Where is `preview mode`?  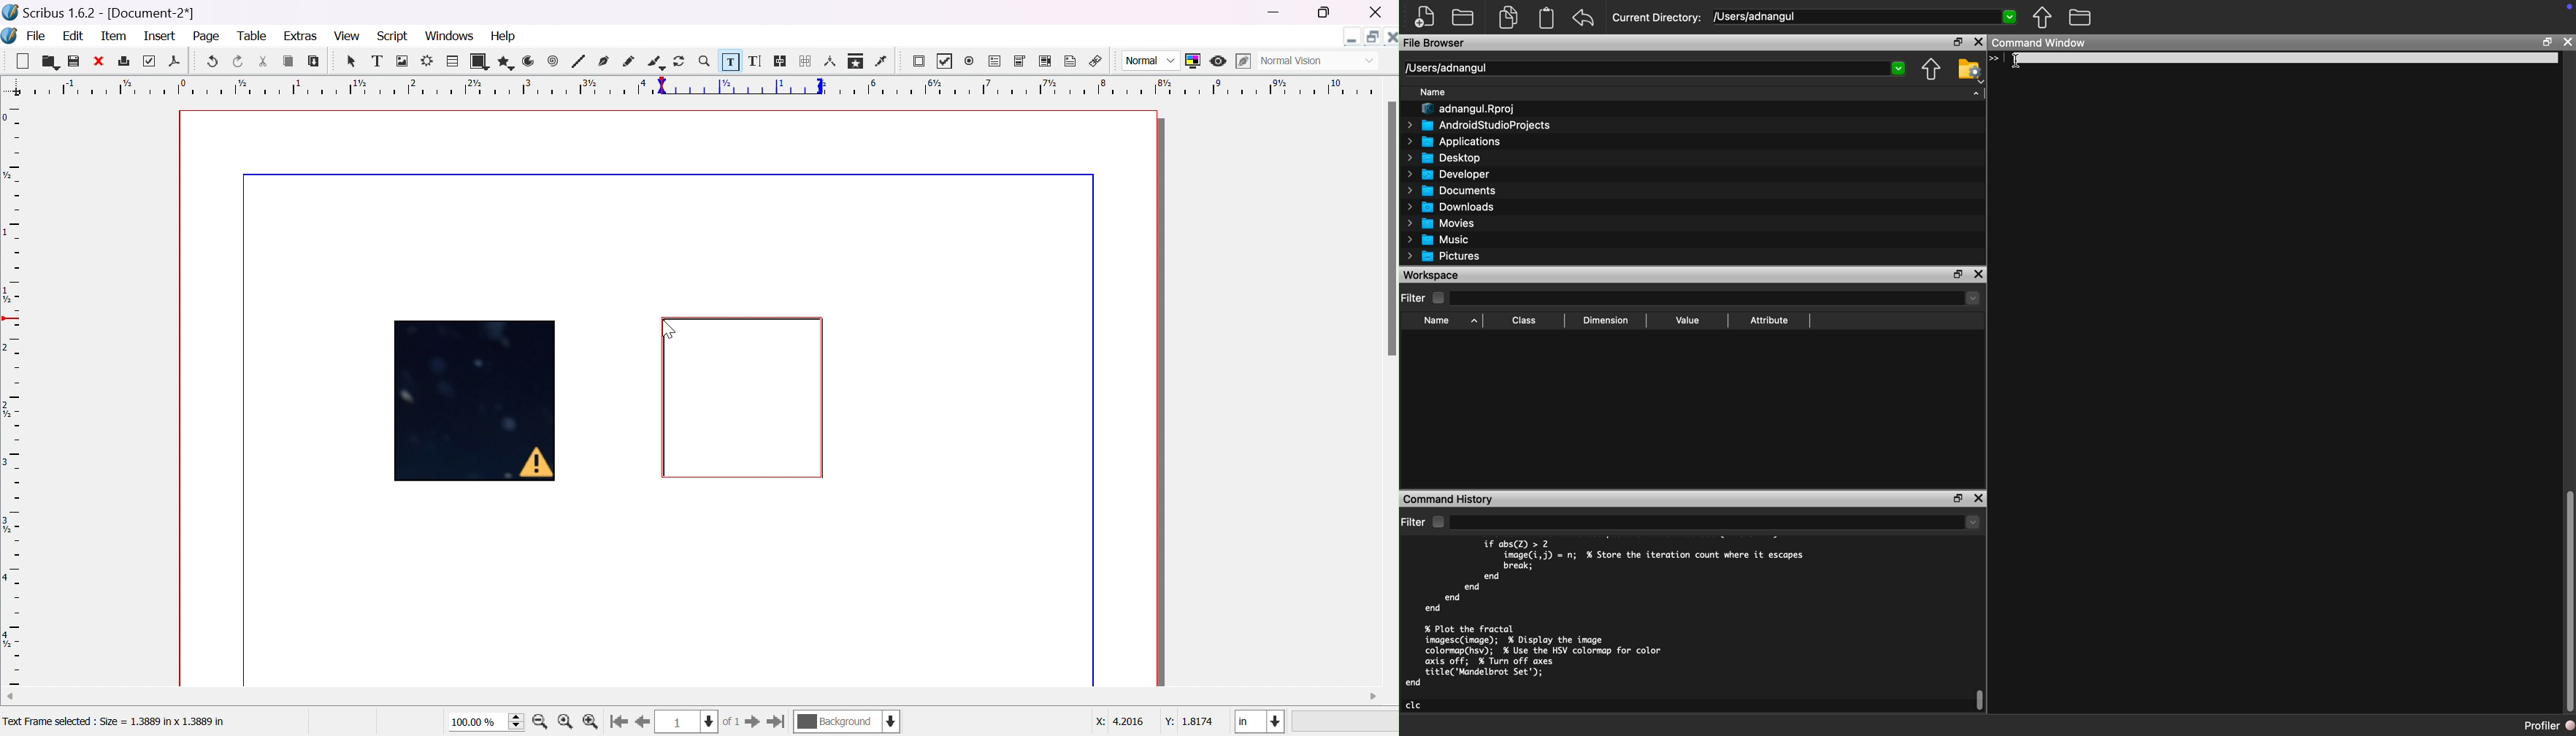 preview mode is located at coordinates (1220, 61).